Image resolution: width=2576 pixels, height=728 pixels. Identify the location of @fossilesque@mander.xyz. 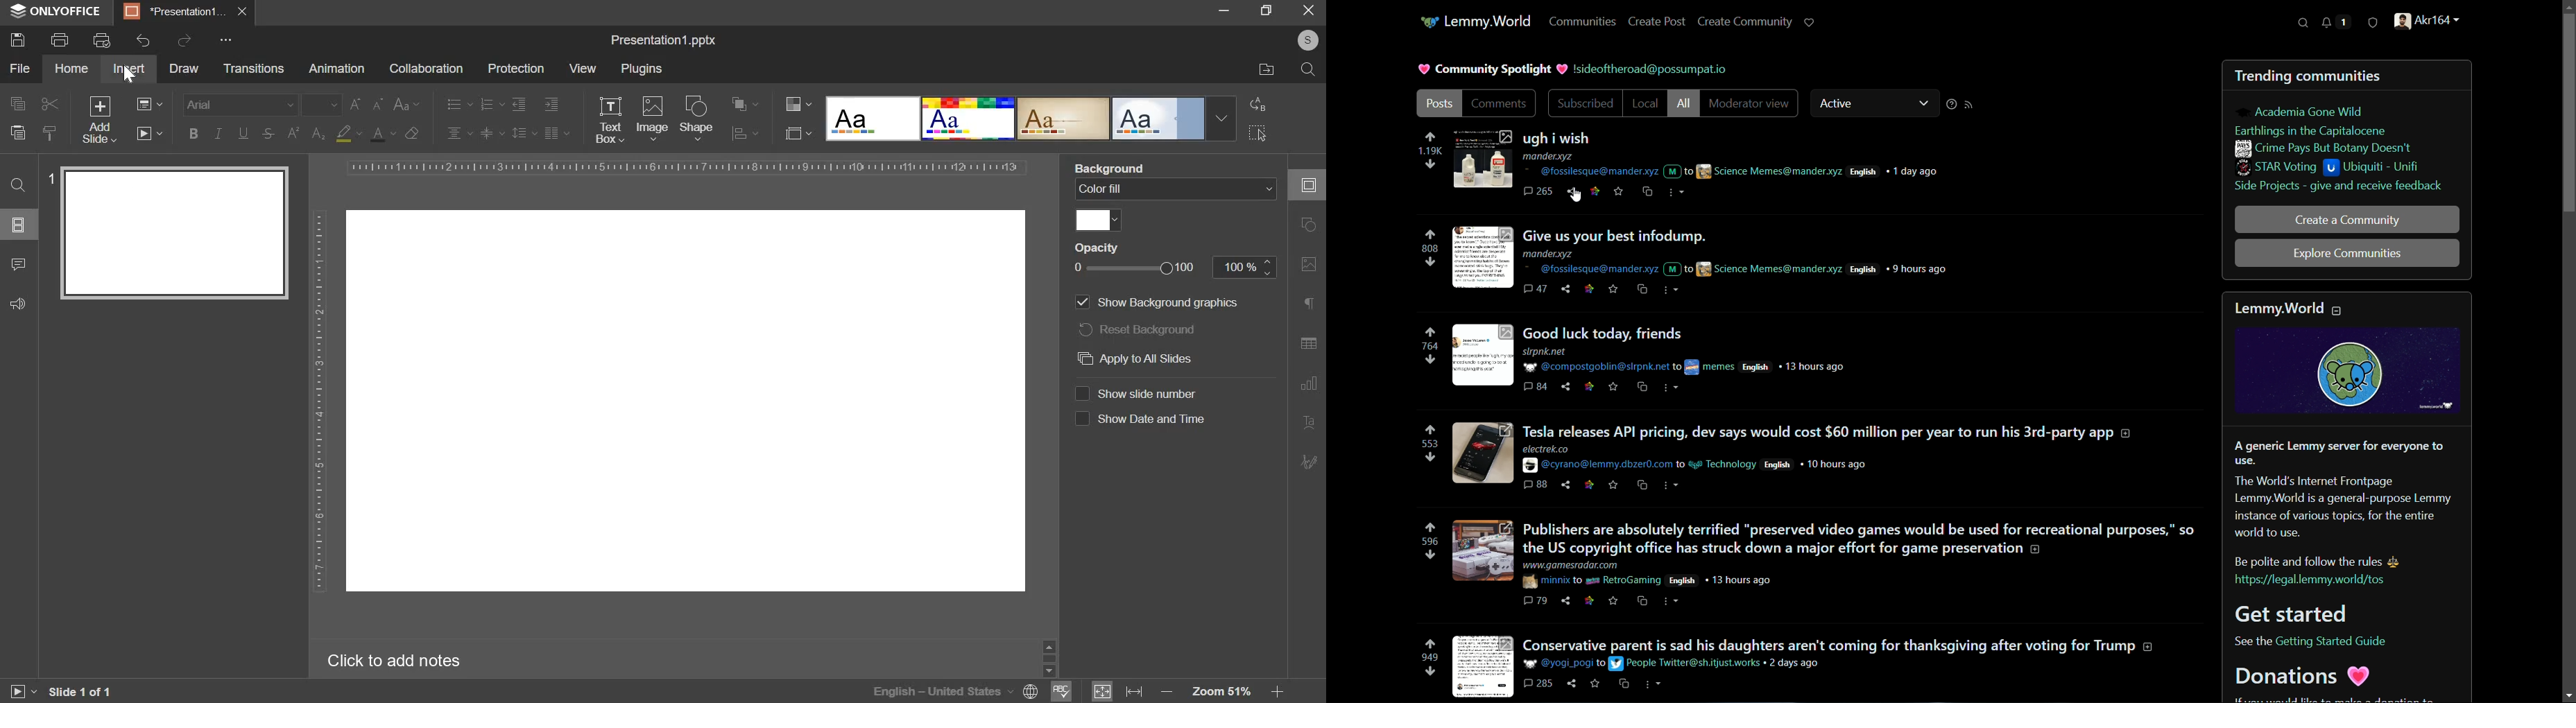
(1589, 269).